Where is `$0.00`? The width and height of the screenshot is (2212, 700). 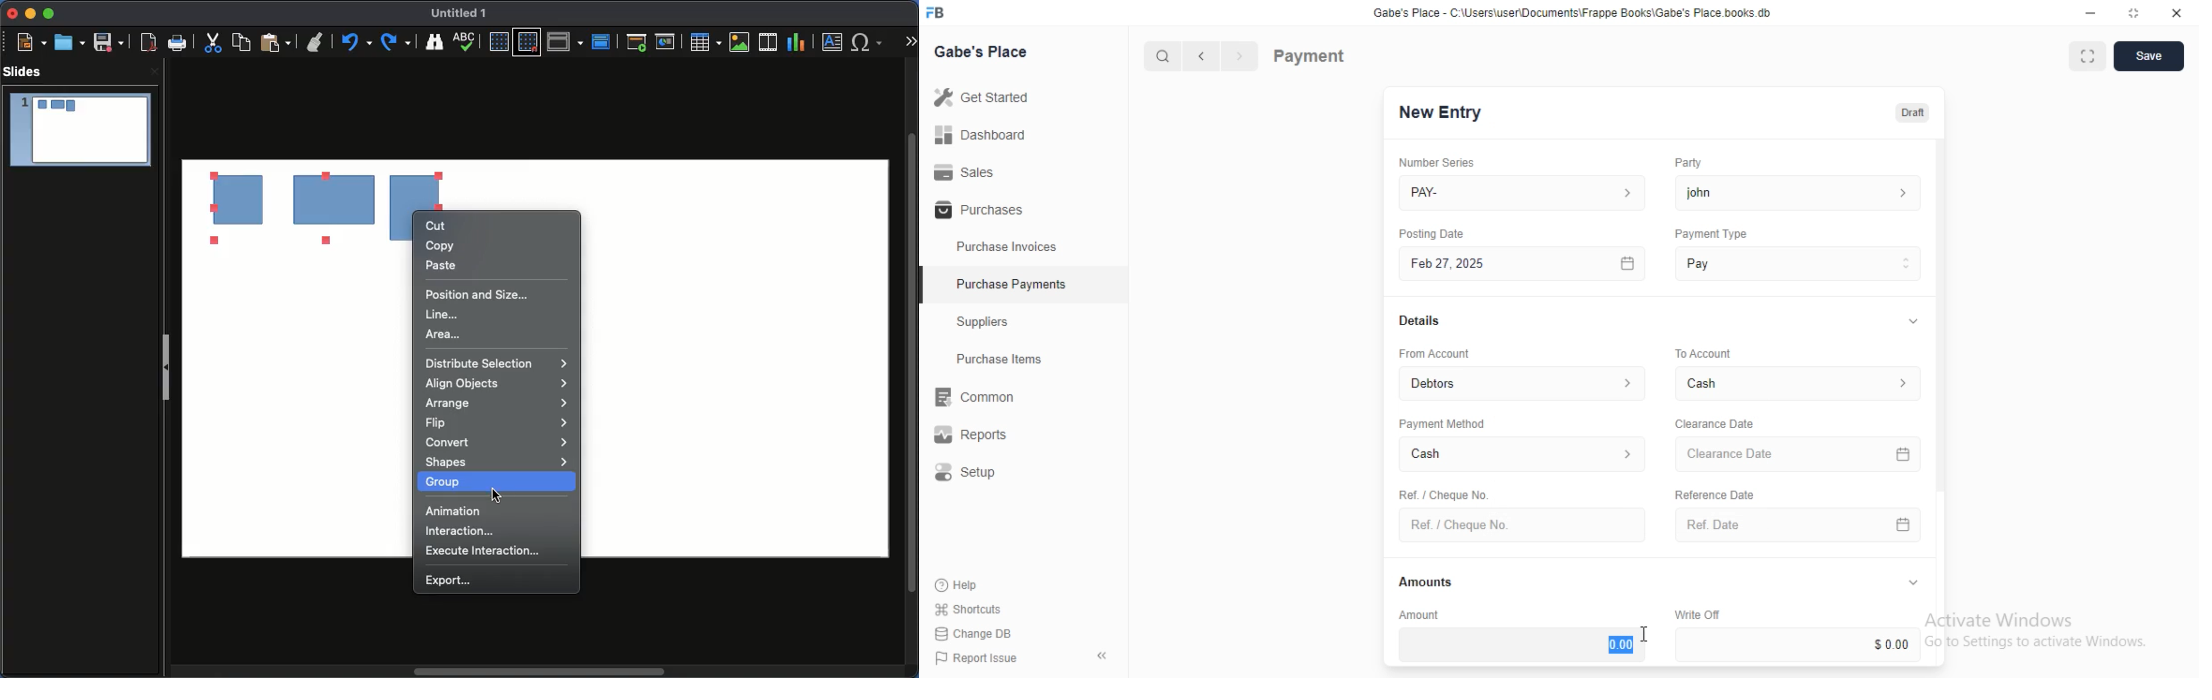 $0.00 is located at coordinates (1801, 644).